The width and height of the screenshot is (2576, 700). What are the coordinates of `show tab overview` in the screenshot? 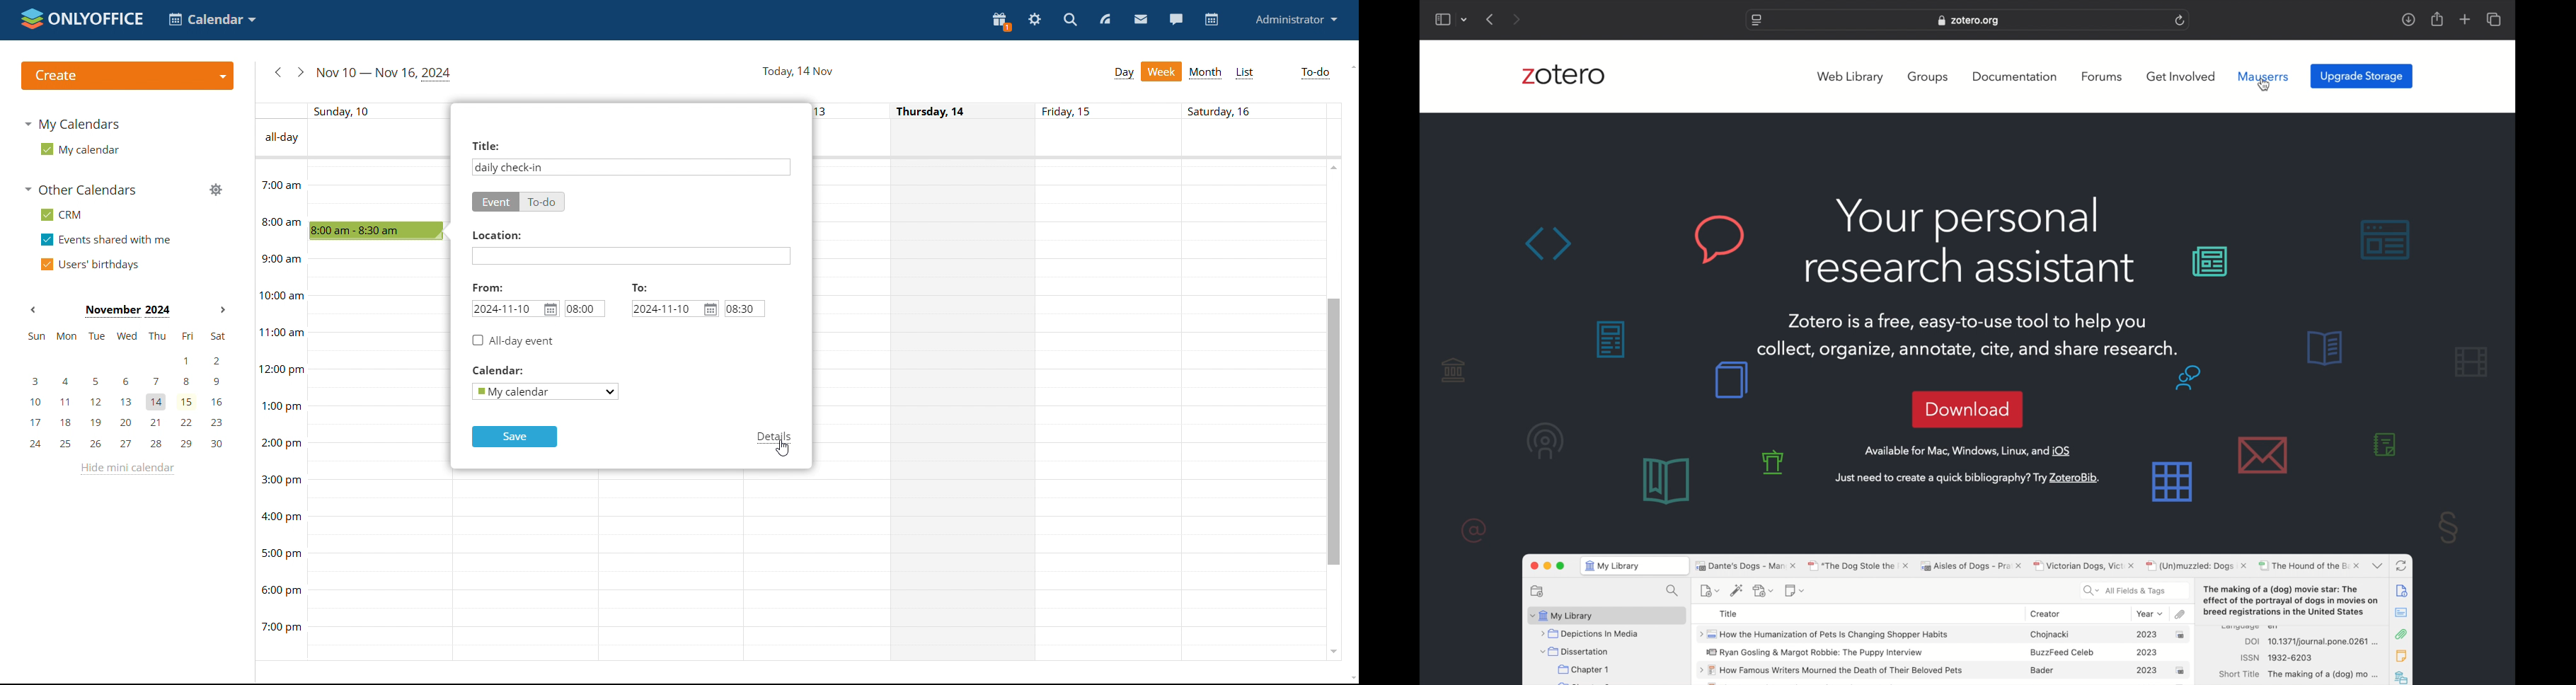 It's located at (2495, 19).